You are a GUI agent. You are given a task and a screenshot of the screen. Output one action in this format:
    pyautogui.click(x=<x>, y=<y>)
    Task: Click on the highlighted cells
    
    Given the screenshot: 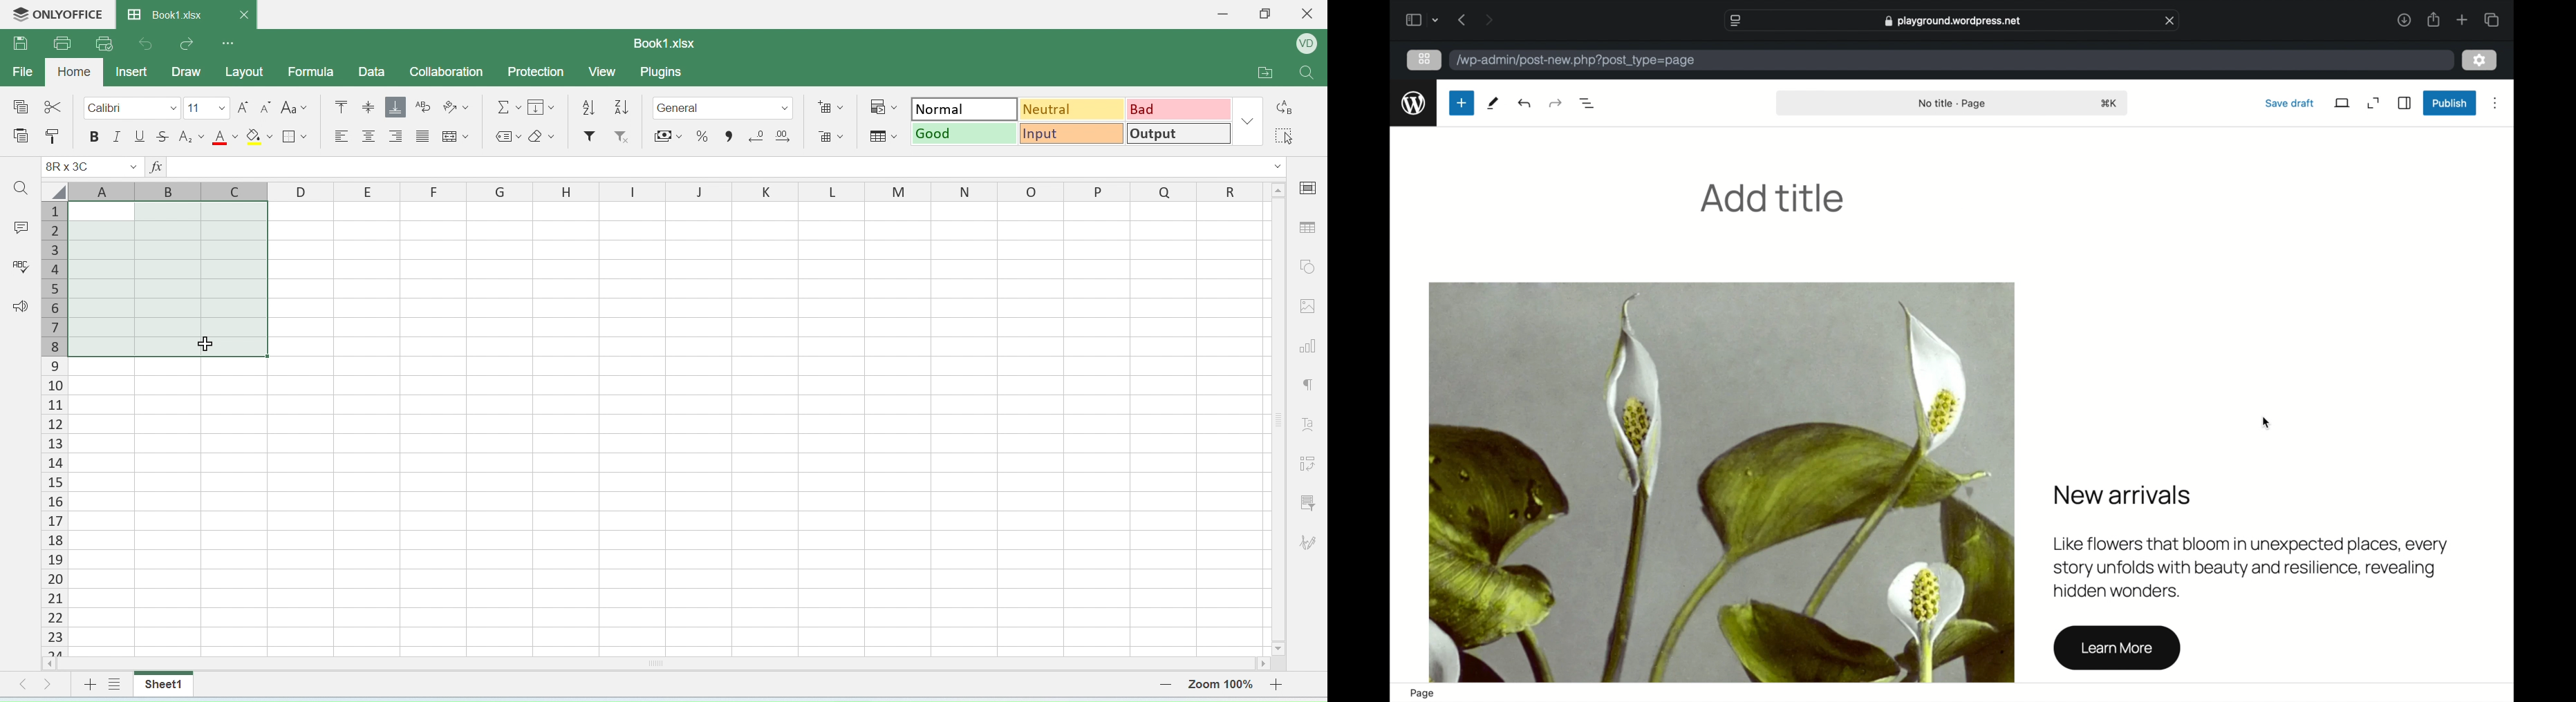 What is the action you would take?
    pyautogui.click(x=169, y=281)
    